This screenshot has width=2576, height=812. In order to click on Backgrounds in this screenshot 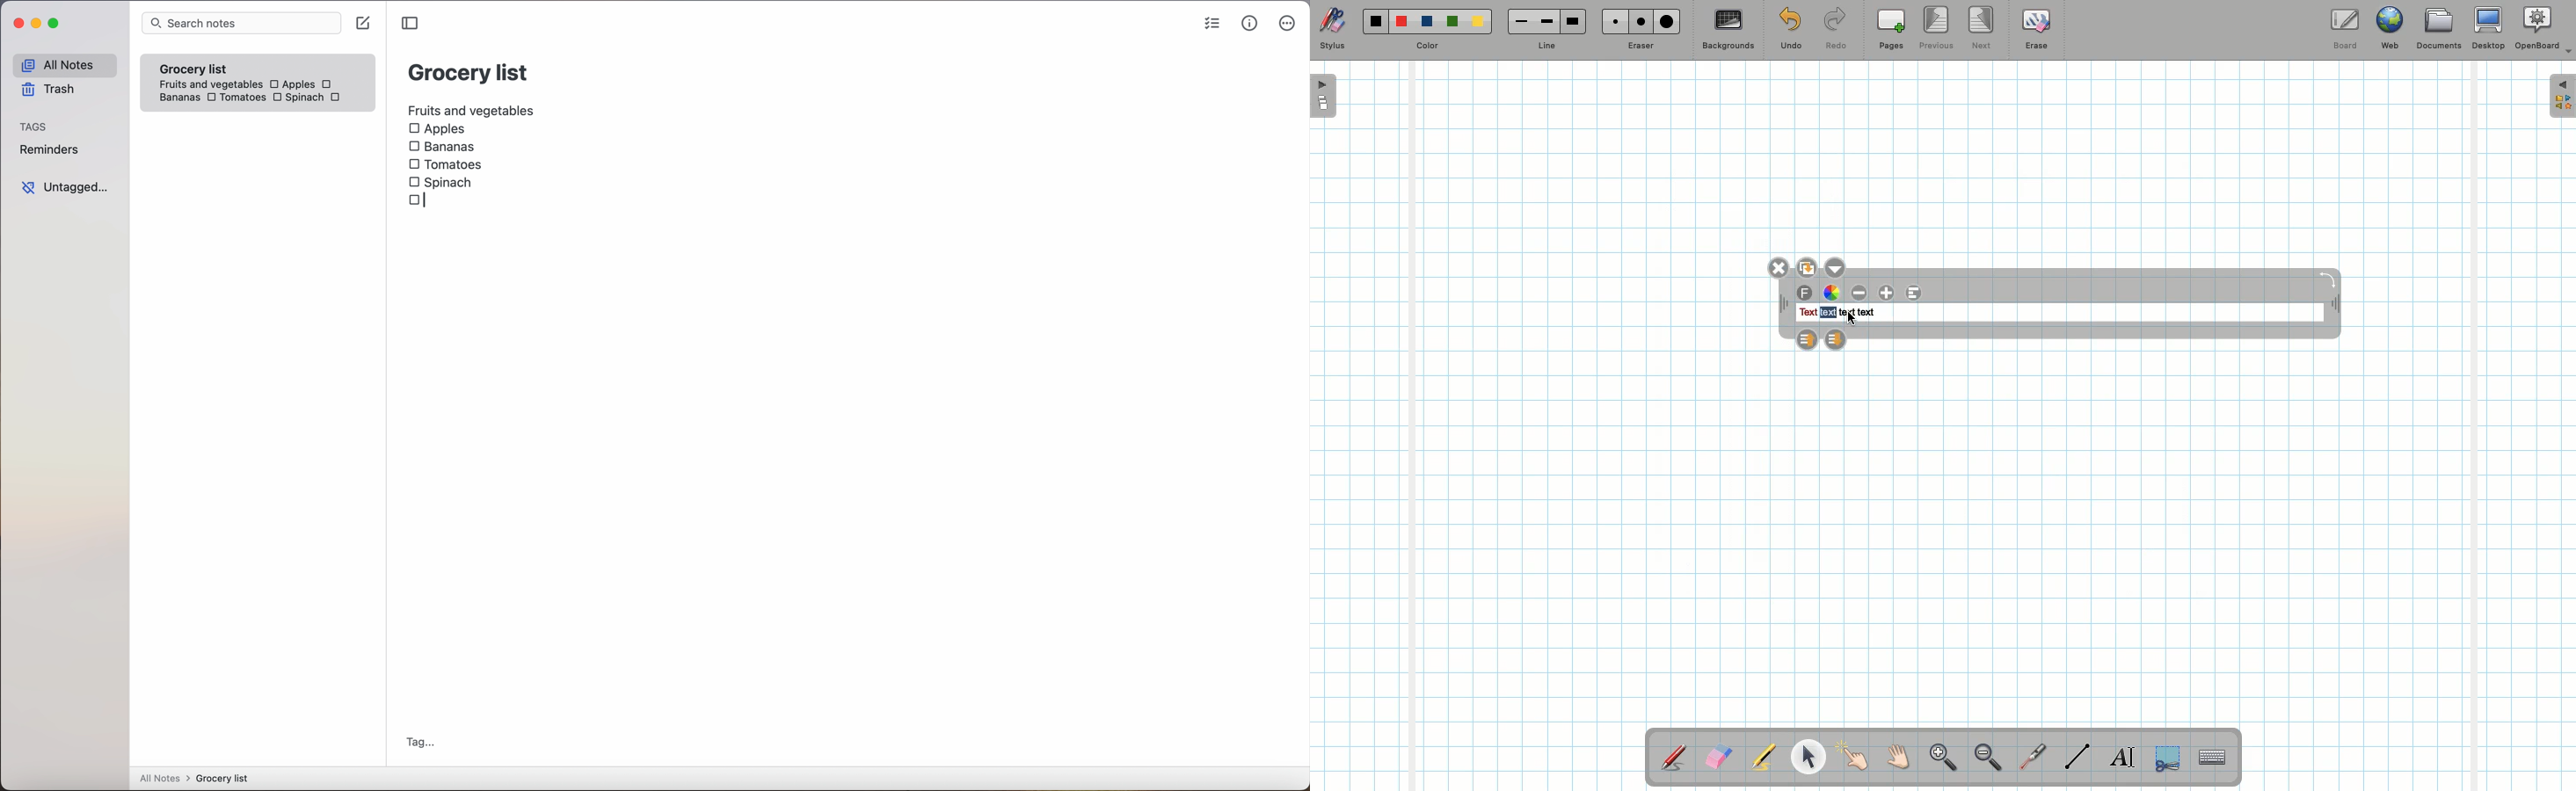, I will do `click(1728, 30)`.